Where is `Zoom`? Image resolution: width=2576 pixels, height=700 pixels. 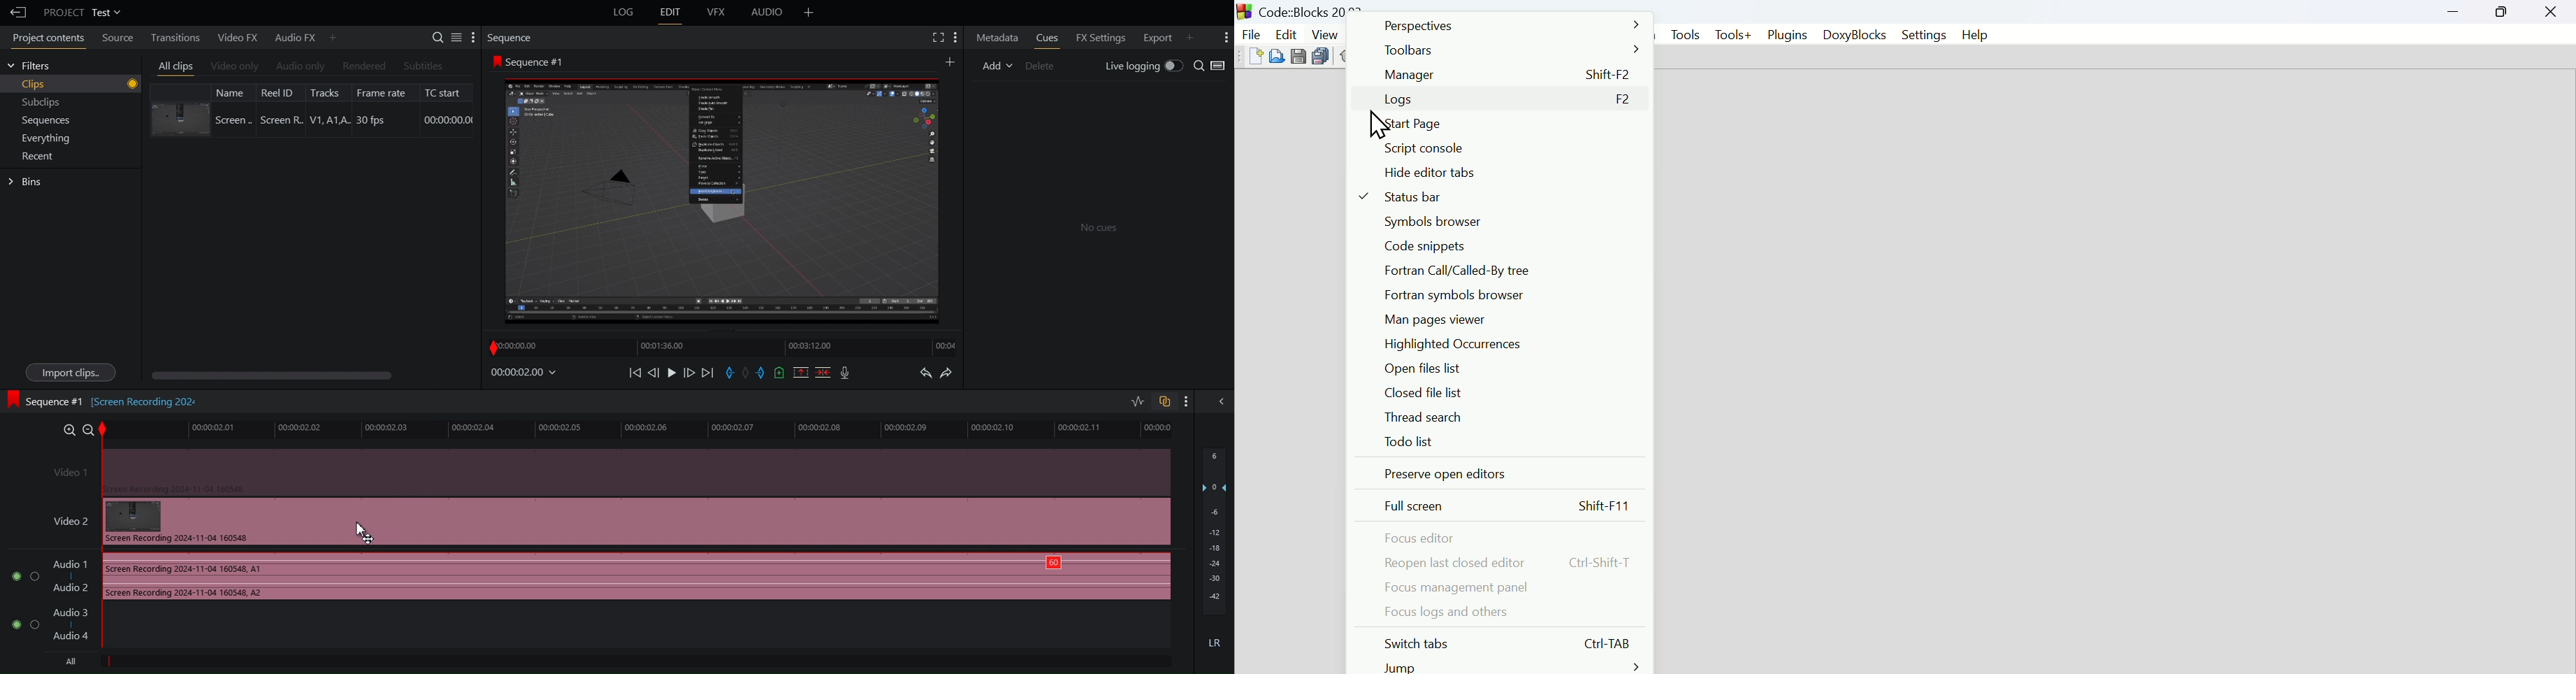 Zoom is located at coordinates (73, 428).